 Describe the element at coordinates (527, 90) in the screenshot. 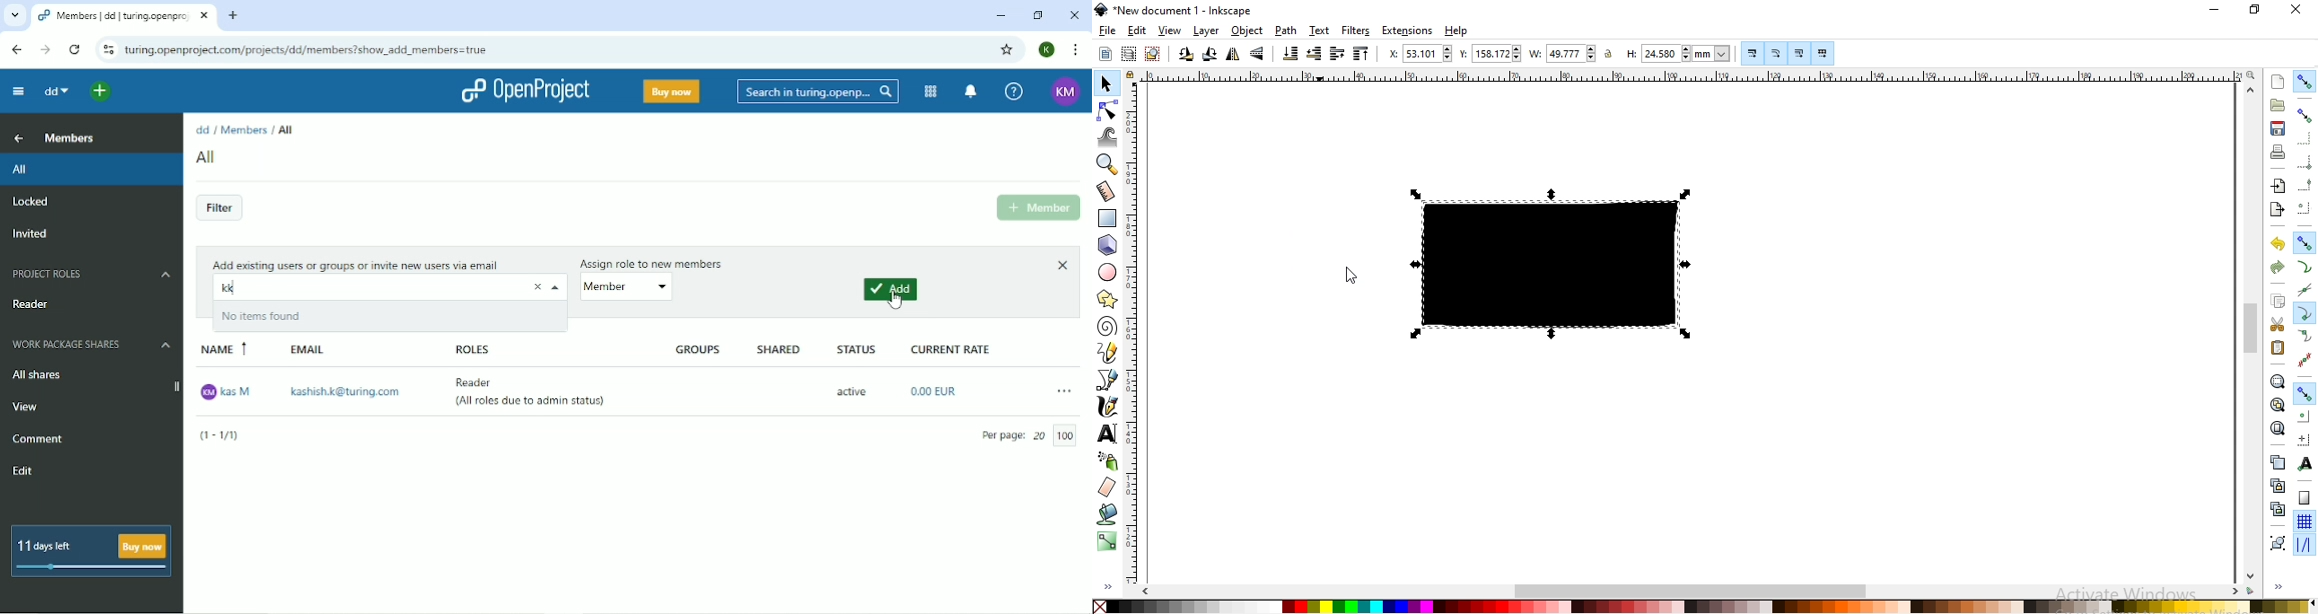

I see `OpenProject` at that location.